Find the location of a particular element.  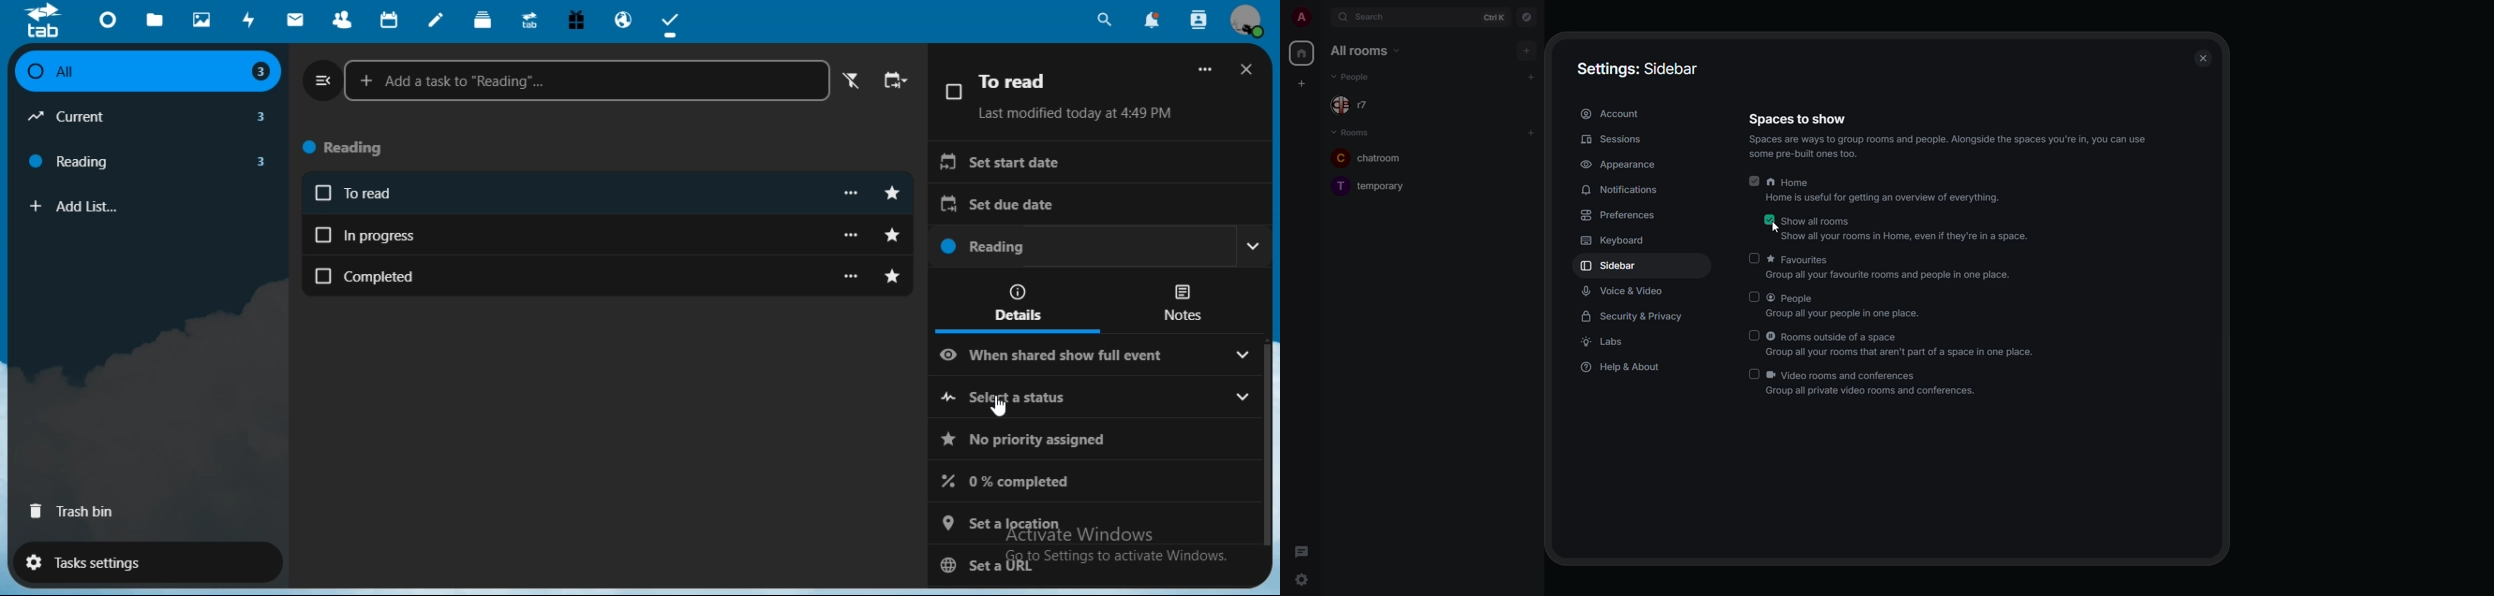

set a URL is located at coordinates (1088, 568).